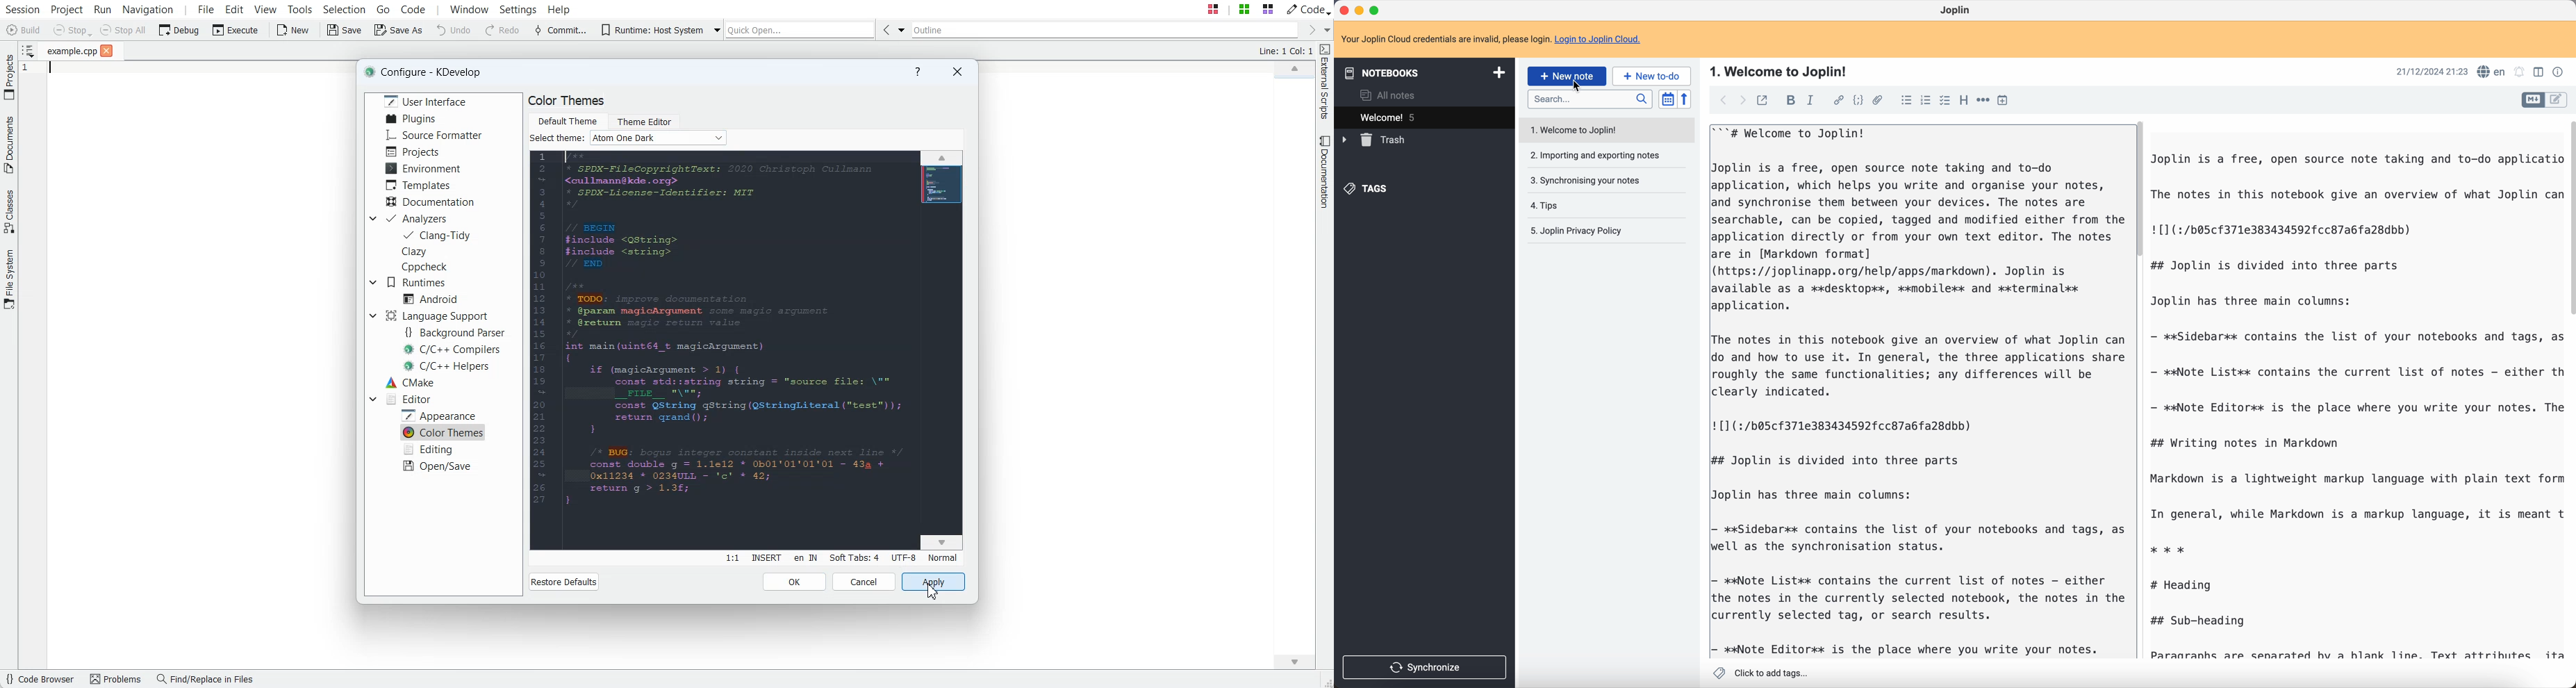 Image resolution: width=2576 pixels, height=700 pixels. I want to click on Cursor, so click(1576, 87).